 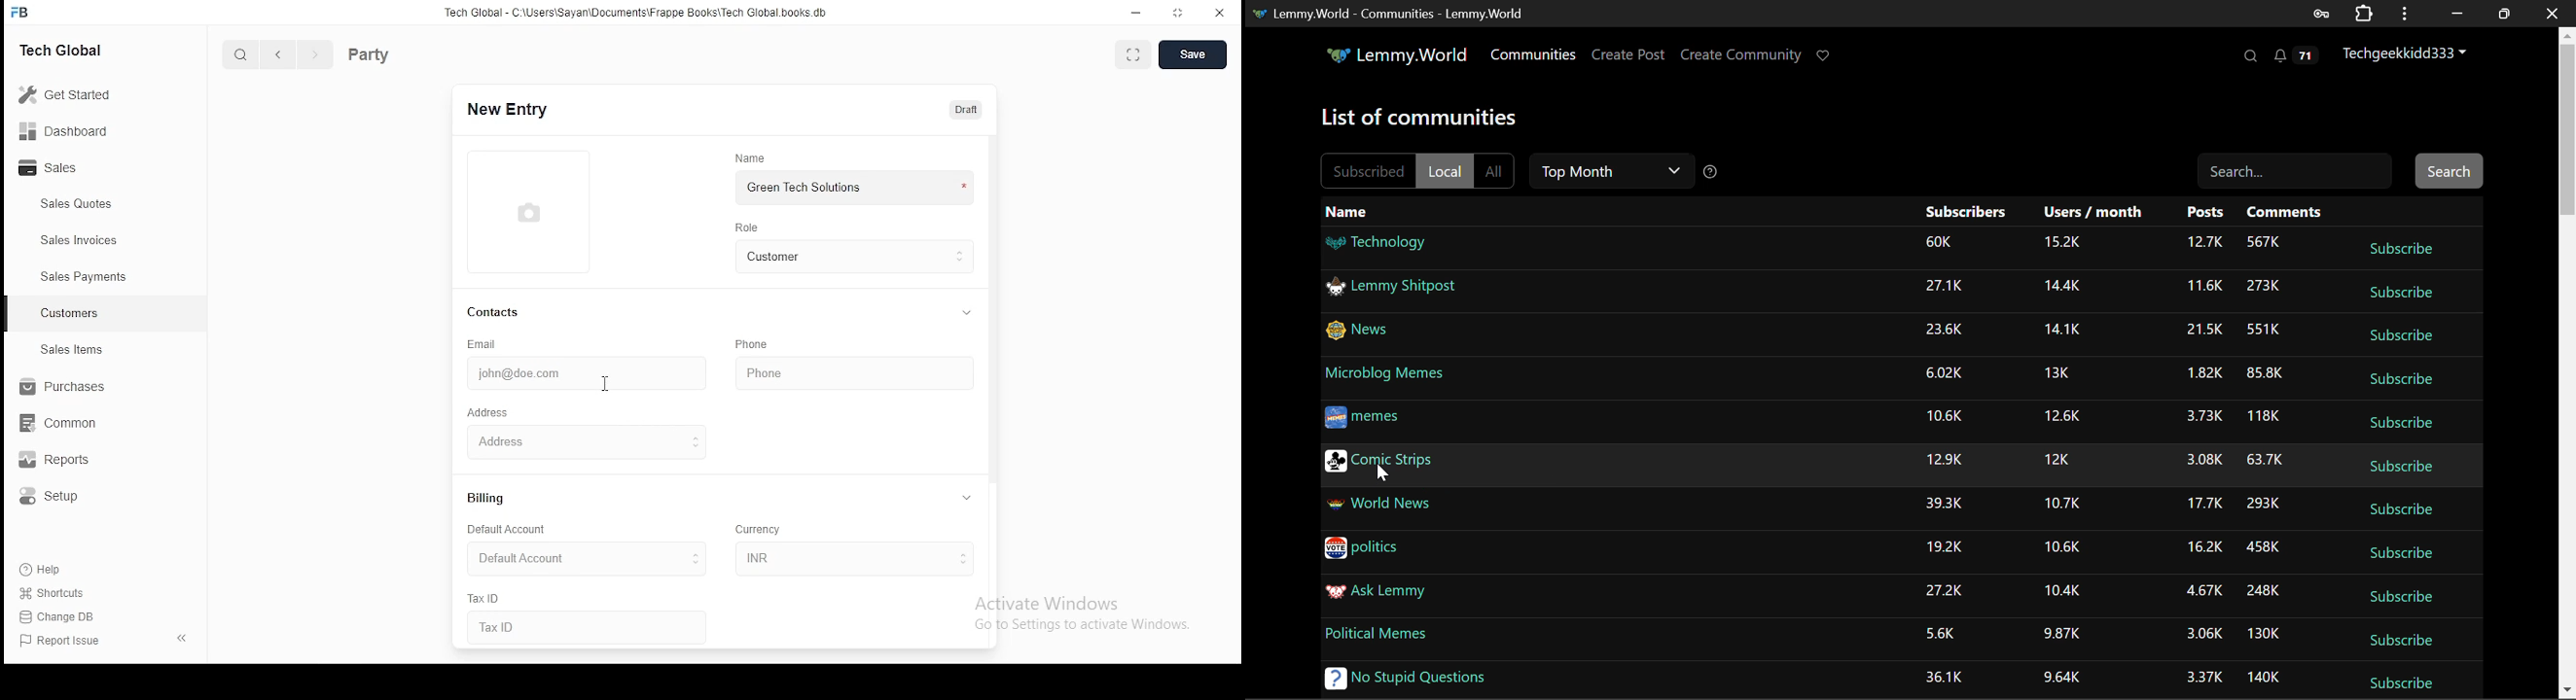 What do you see at coordinates (1947, 286) in the screenshot?
I see `27.1K` at bounding box center [1947, 286].